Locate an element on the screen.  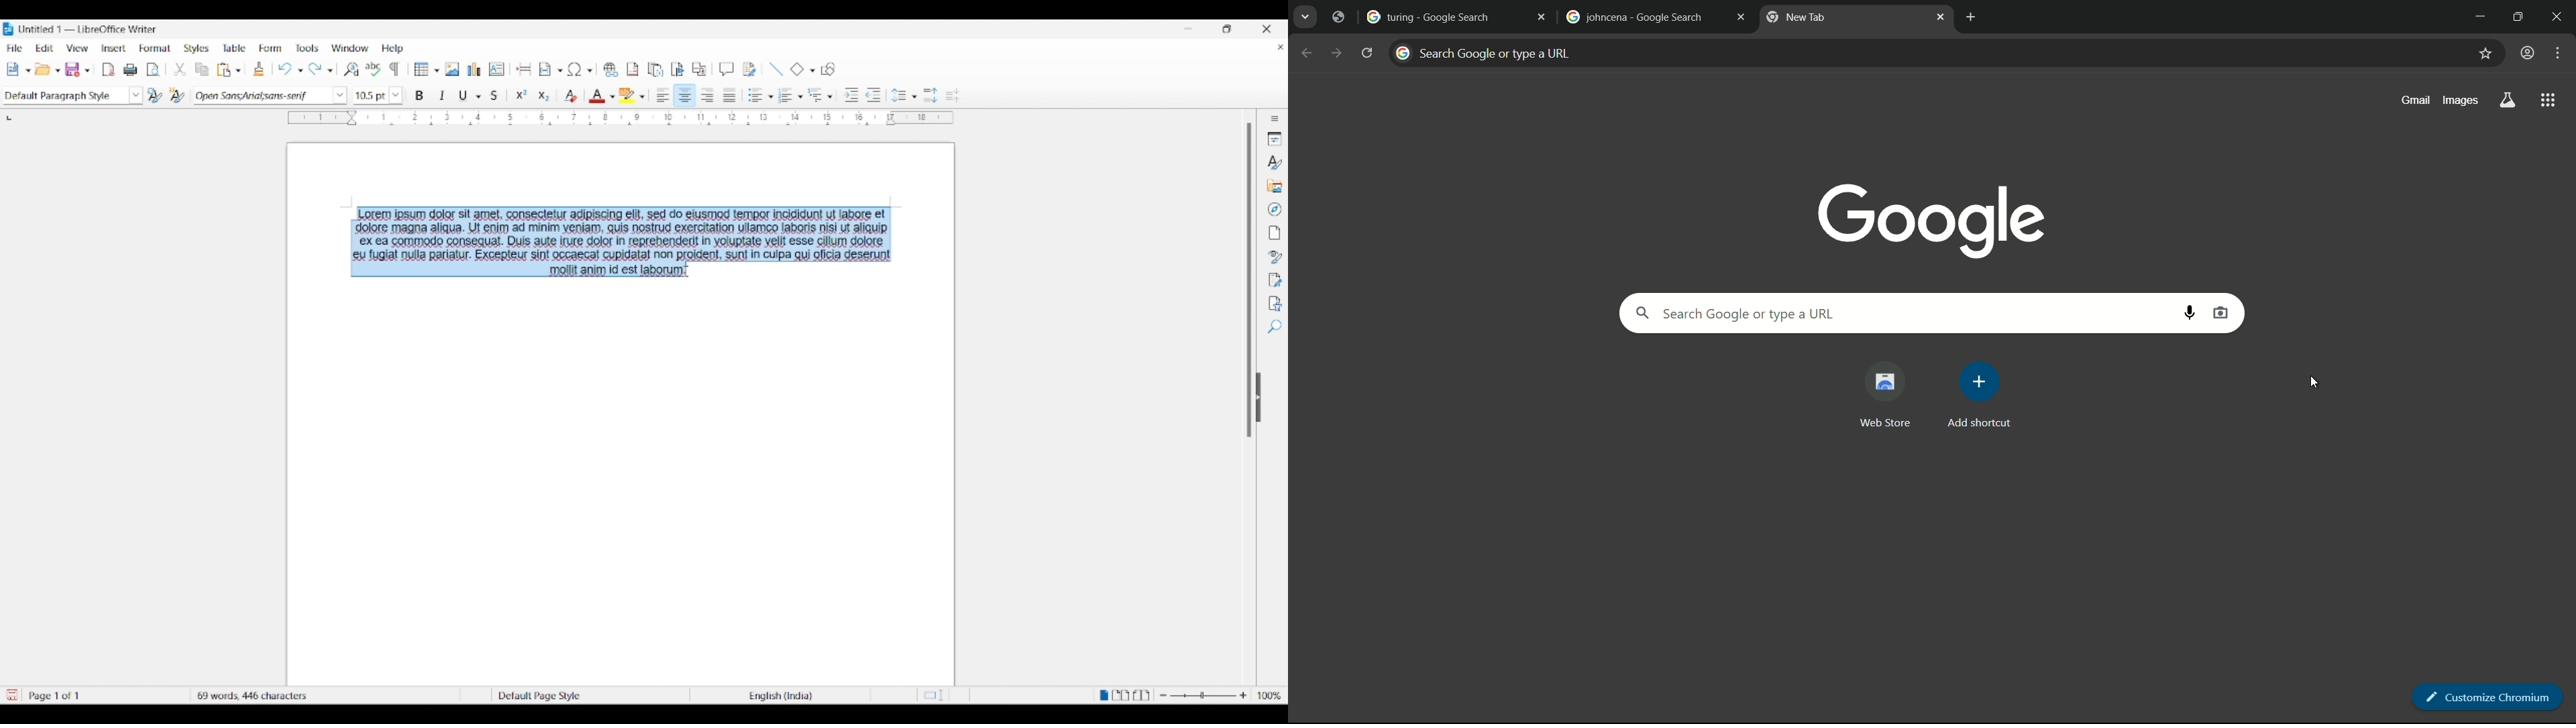
Increase/Decrease font size is located at coordinates (395, 96).